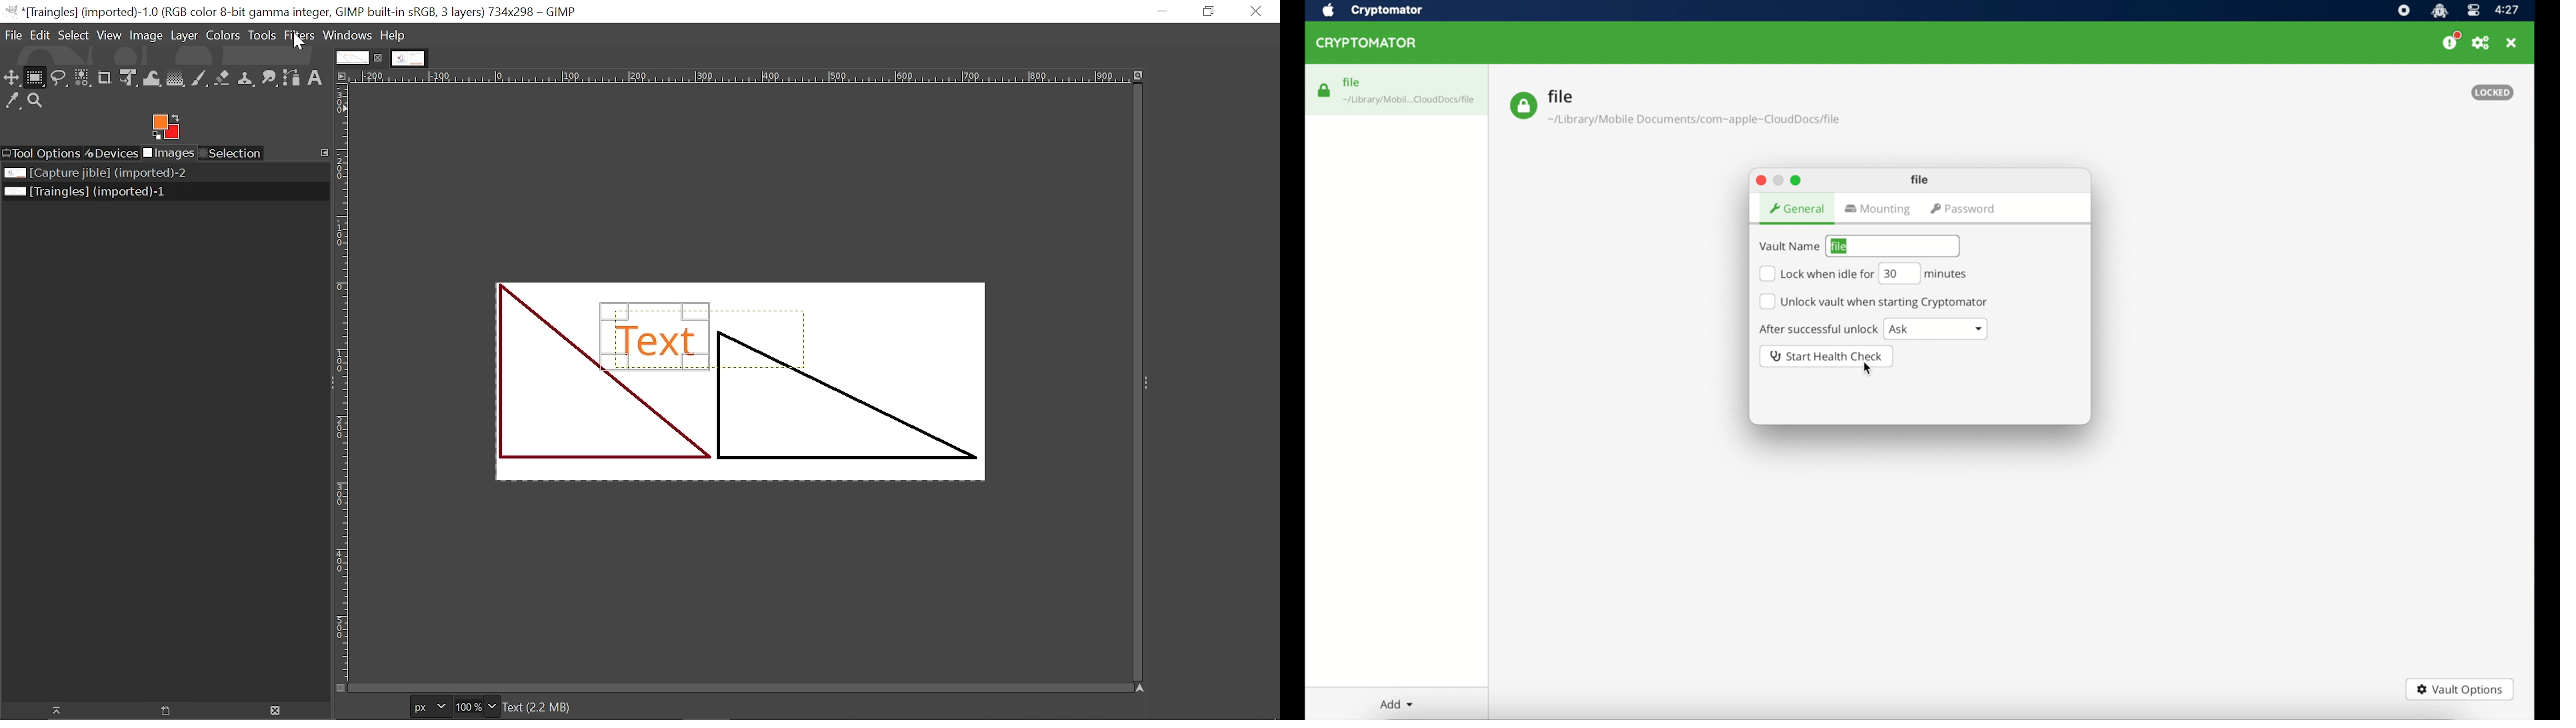  What do you see at coordinates (494, 707) in the screenshot?
I see `Zoom options` at bounding box center [494, 707].